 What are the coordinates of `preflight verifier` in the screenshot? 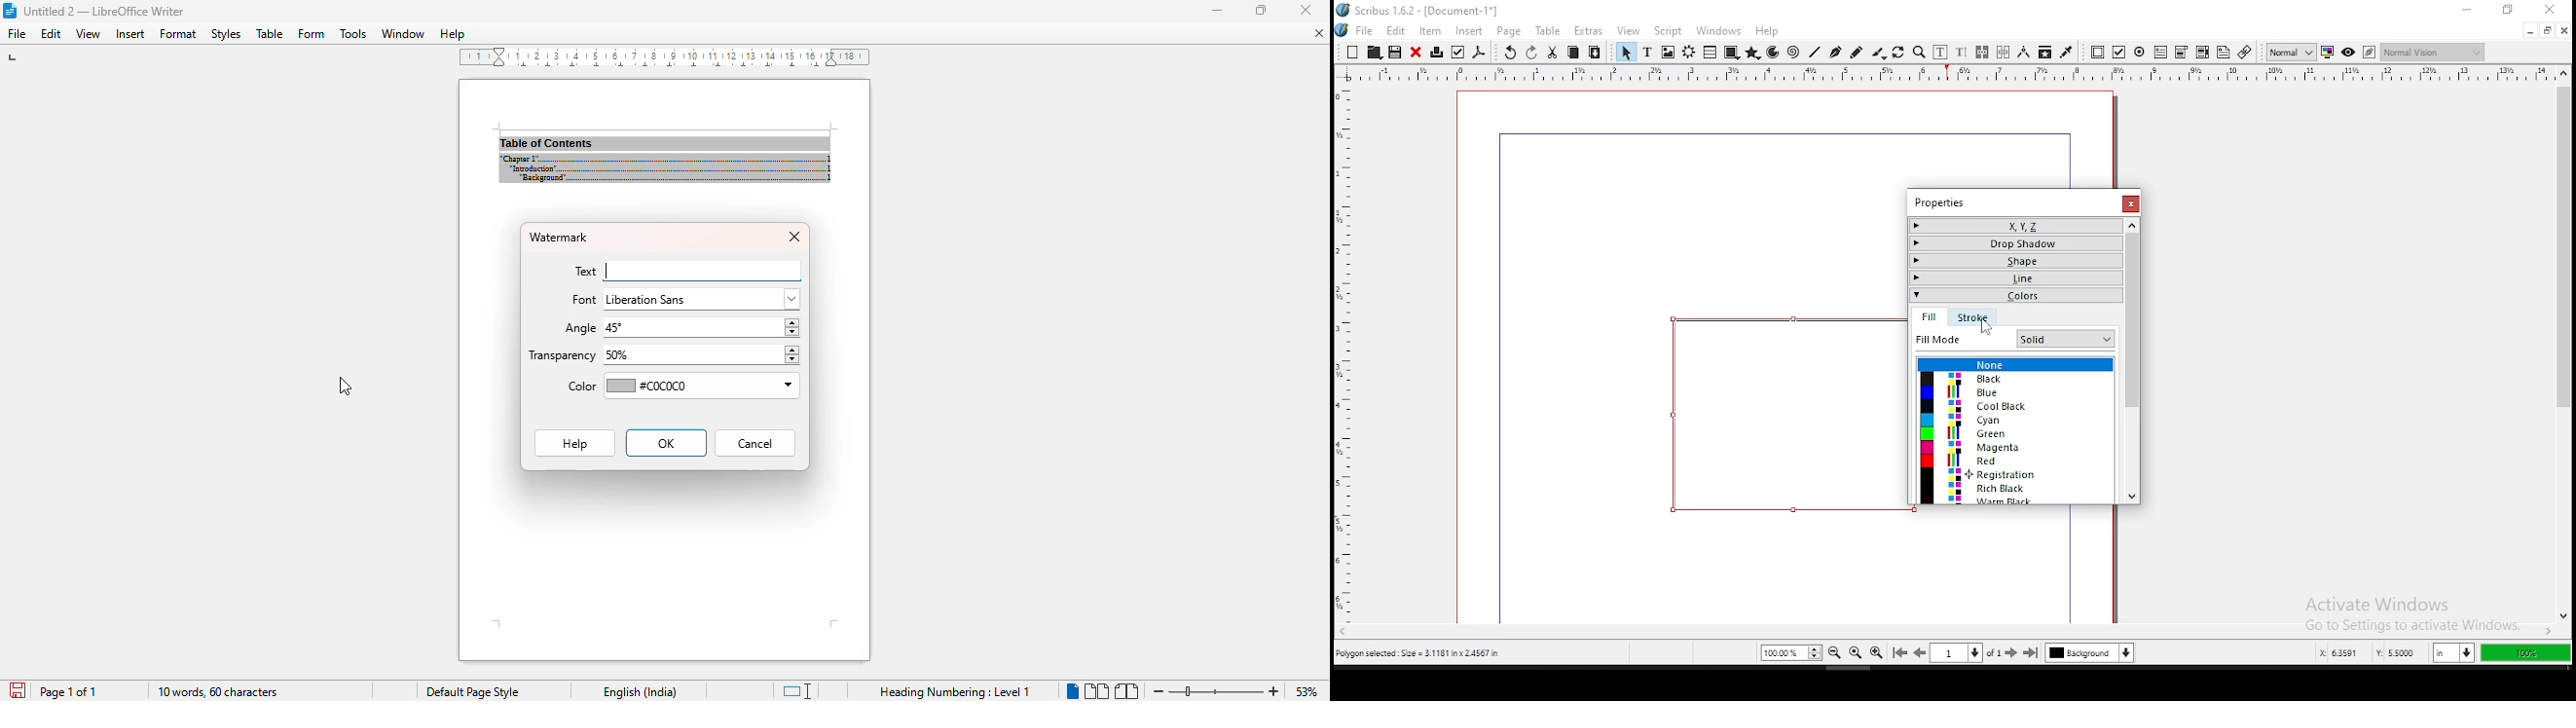 It's located at (1456, 53).